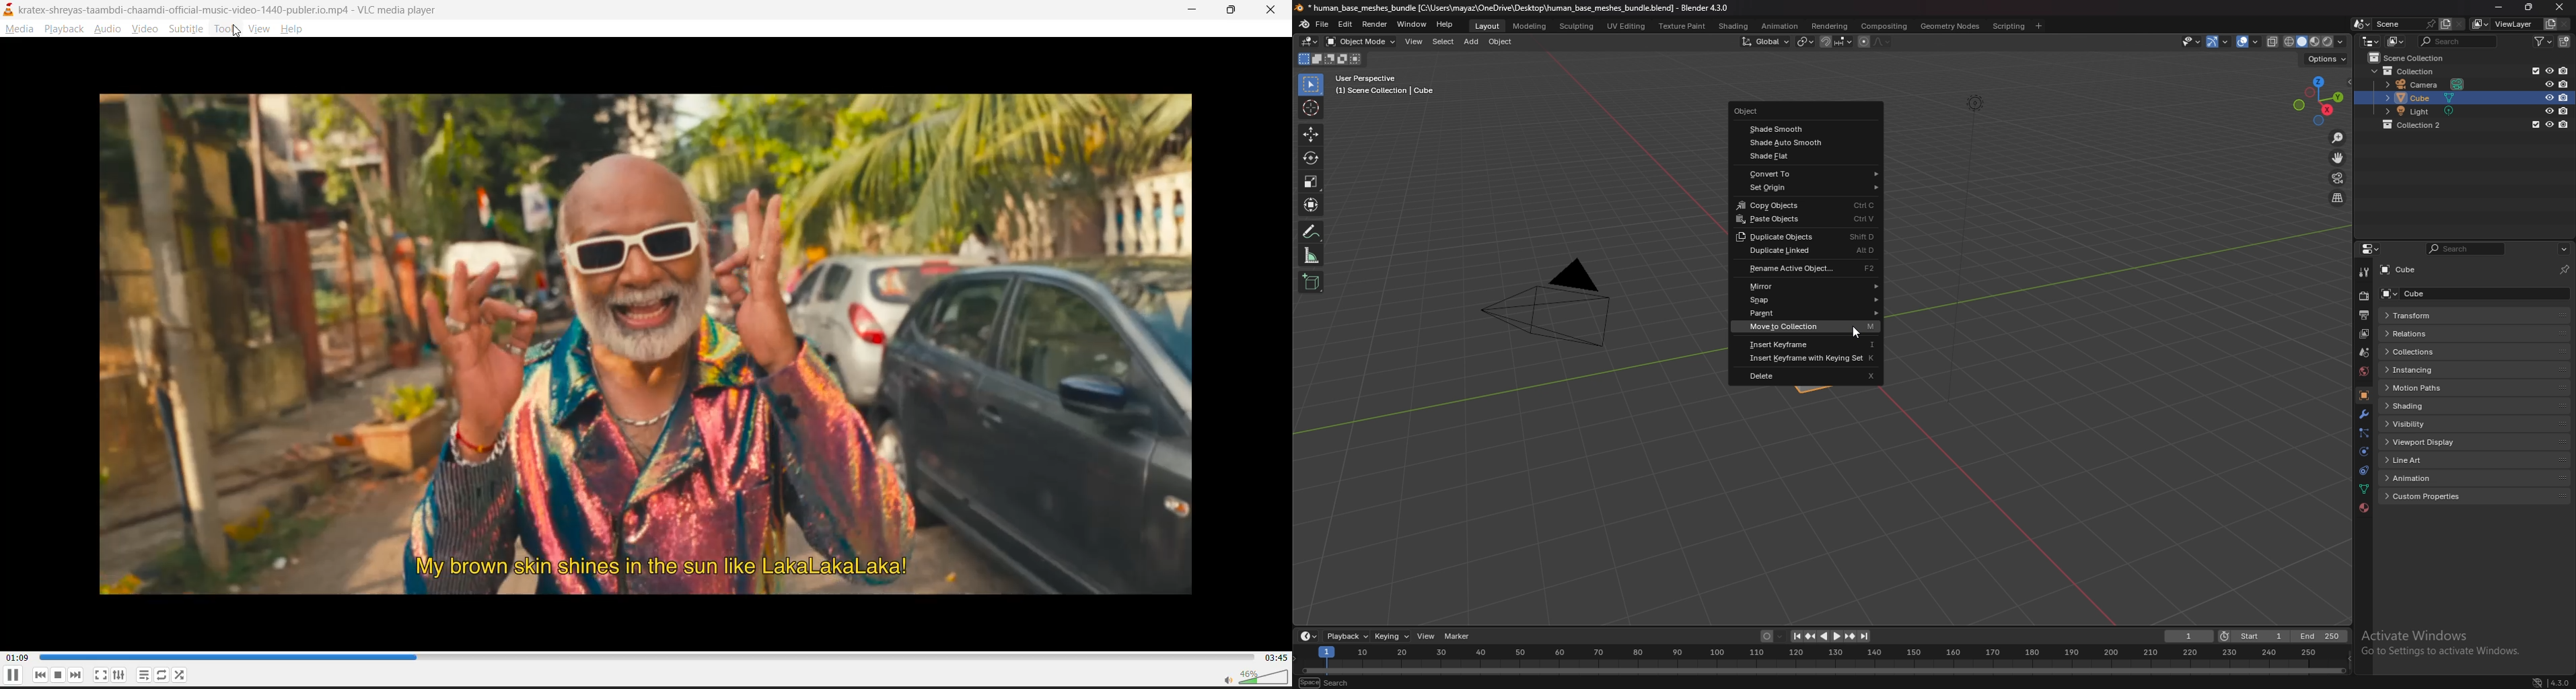  Describe the element at coordinates (144, 675) in the screenshot. I see `playlist` at that location.